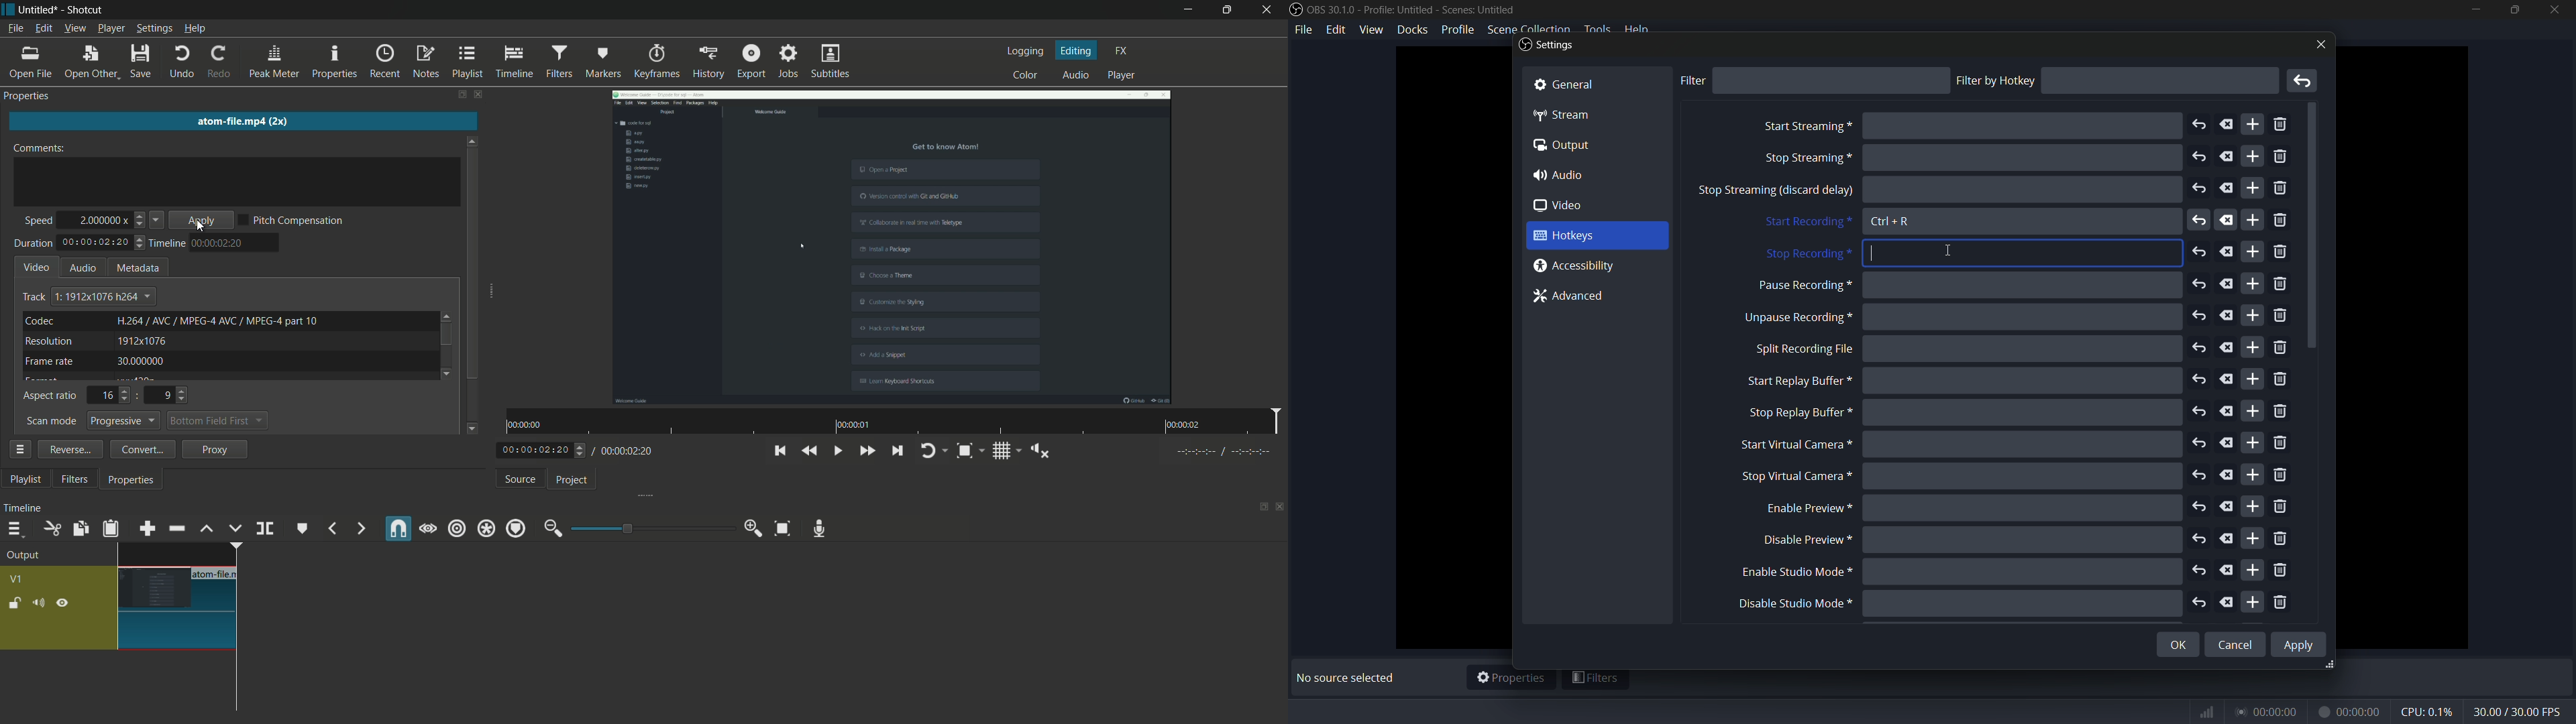  What do you see at coordinates (2279, 317) in the screenshot?
I see `remove` at bounding box center [2279, 317].